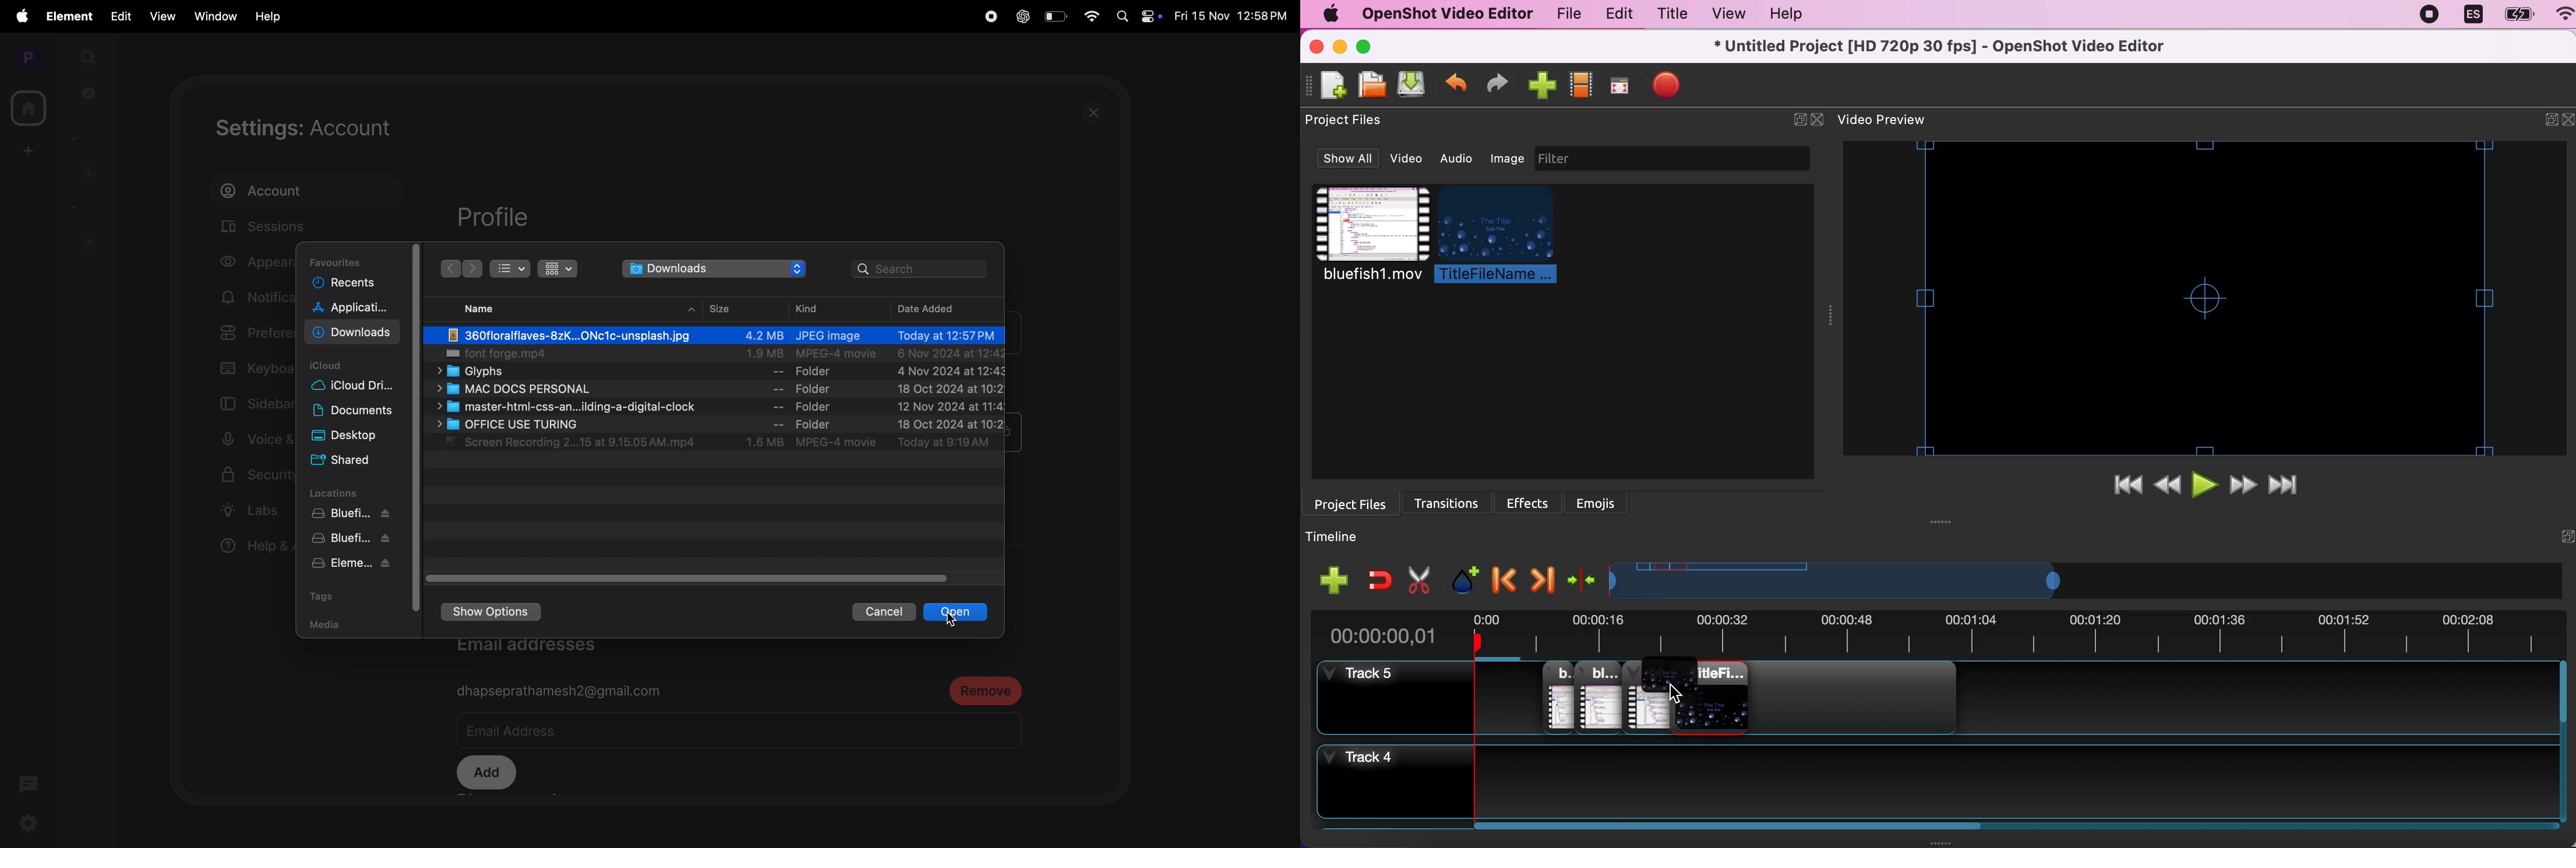 The image size is (2576, 868). What do you see at coordinates (989, 16) in the screenshot?
I see `record` at bounding box center [989, 16].